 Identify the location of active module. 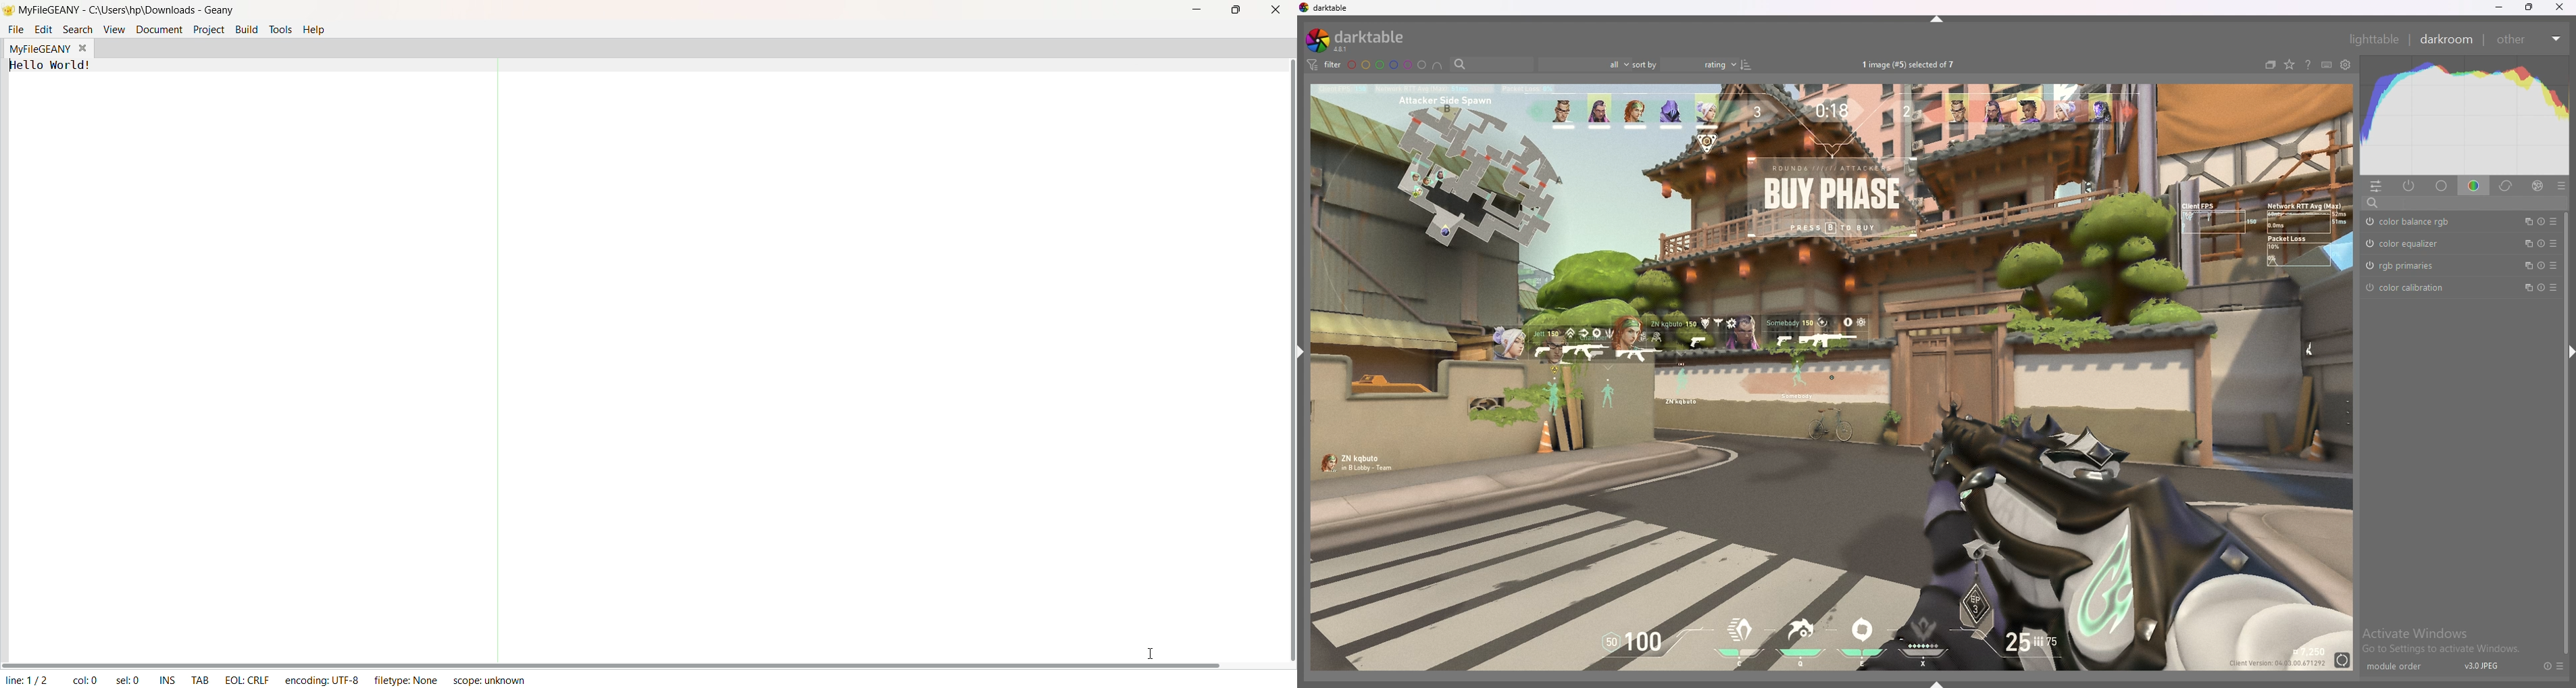
(2410, 185).